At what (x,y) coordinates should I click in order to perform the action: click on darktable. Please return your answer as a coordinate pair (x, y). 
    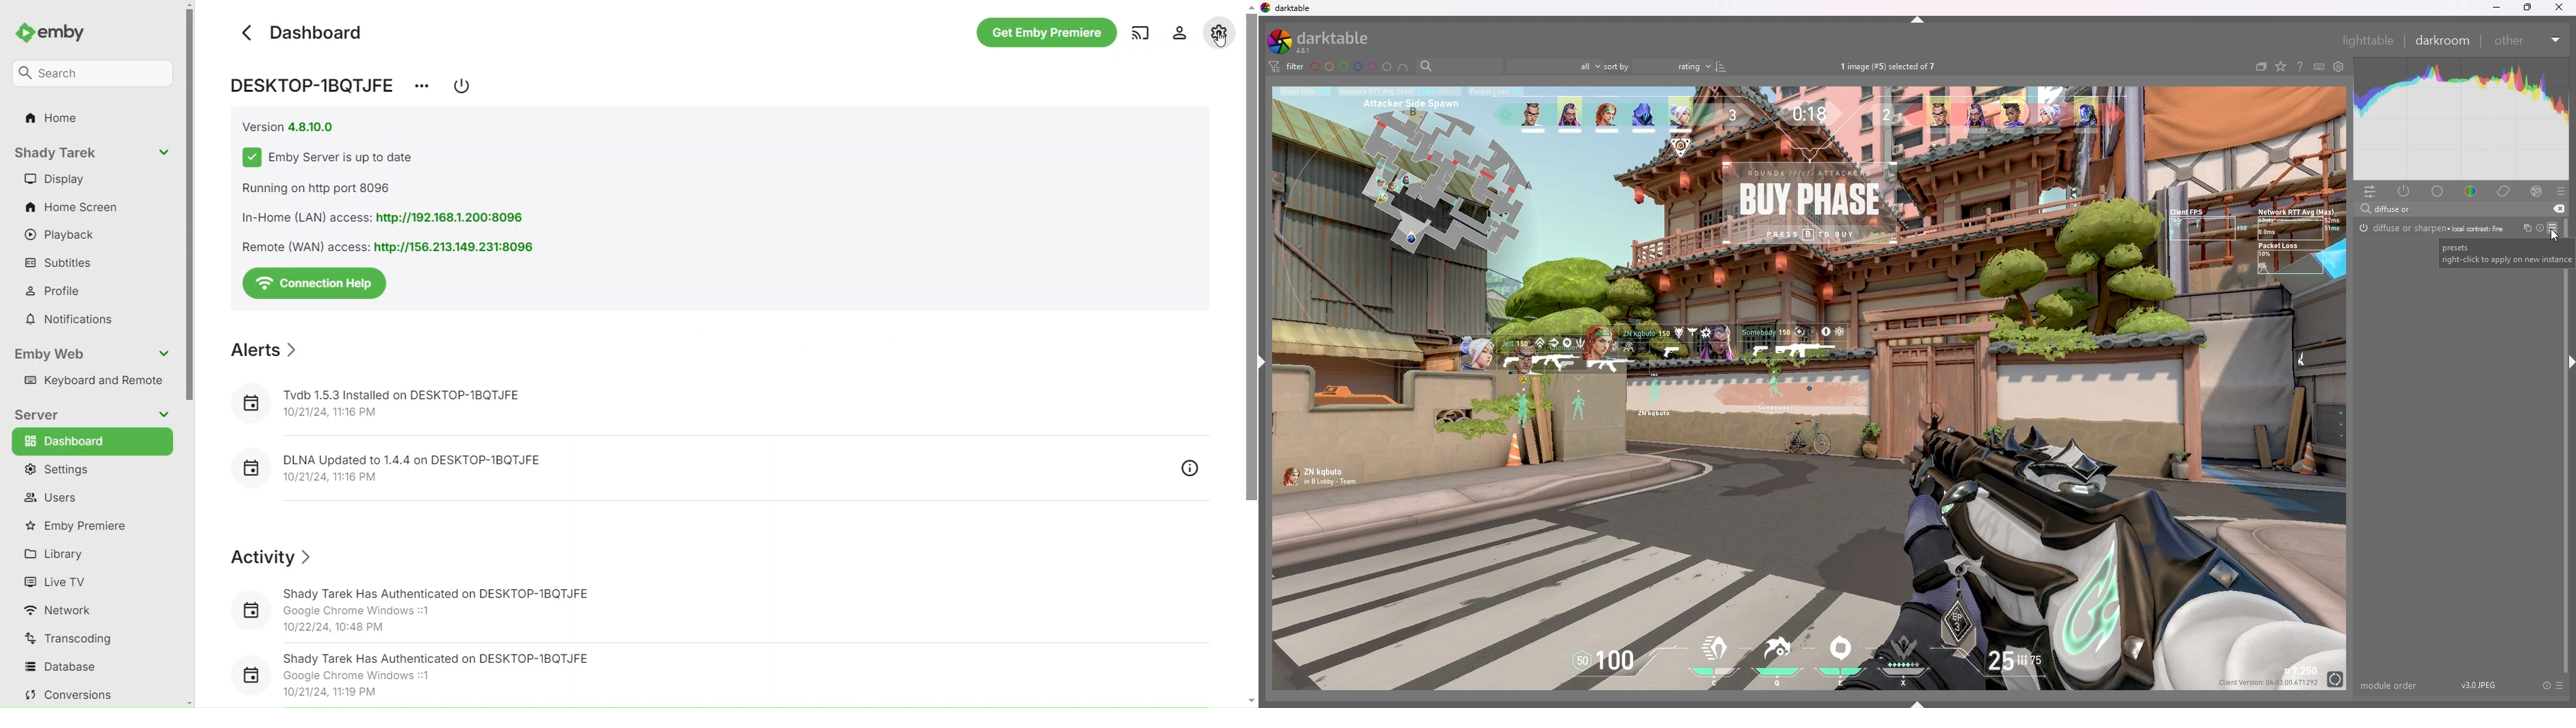
    Looking at the image, I should click on (1322, 41).